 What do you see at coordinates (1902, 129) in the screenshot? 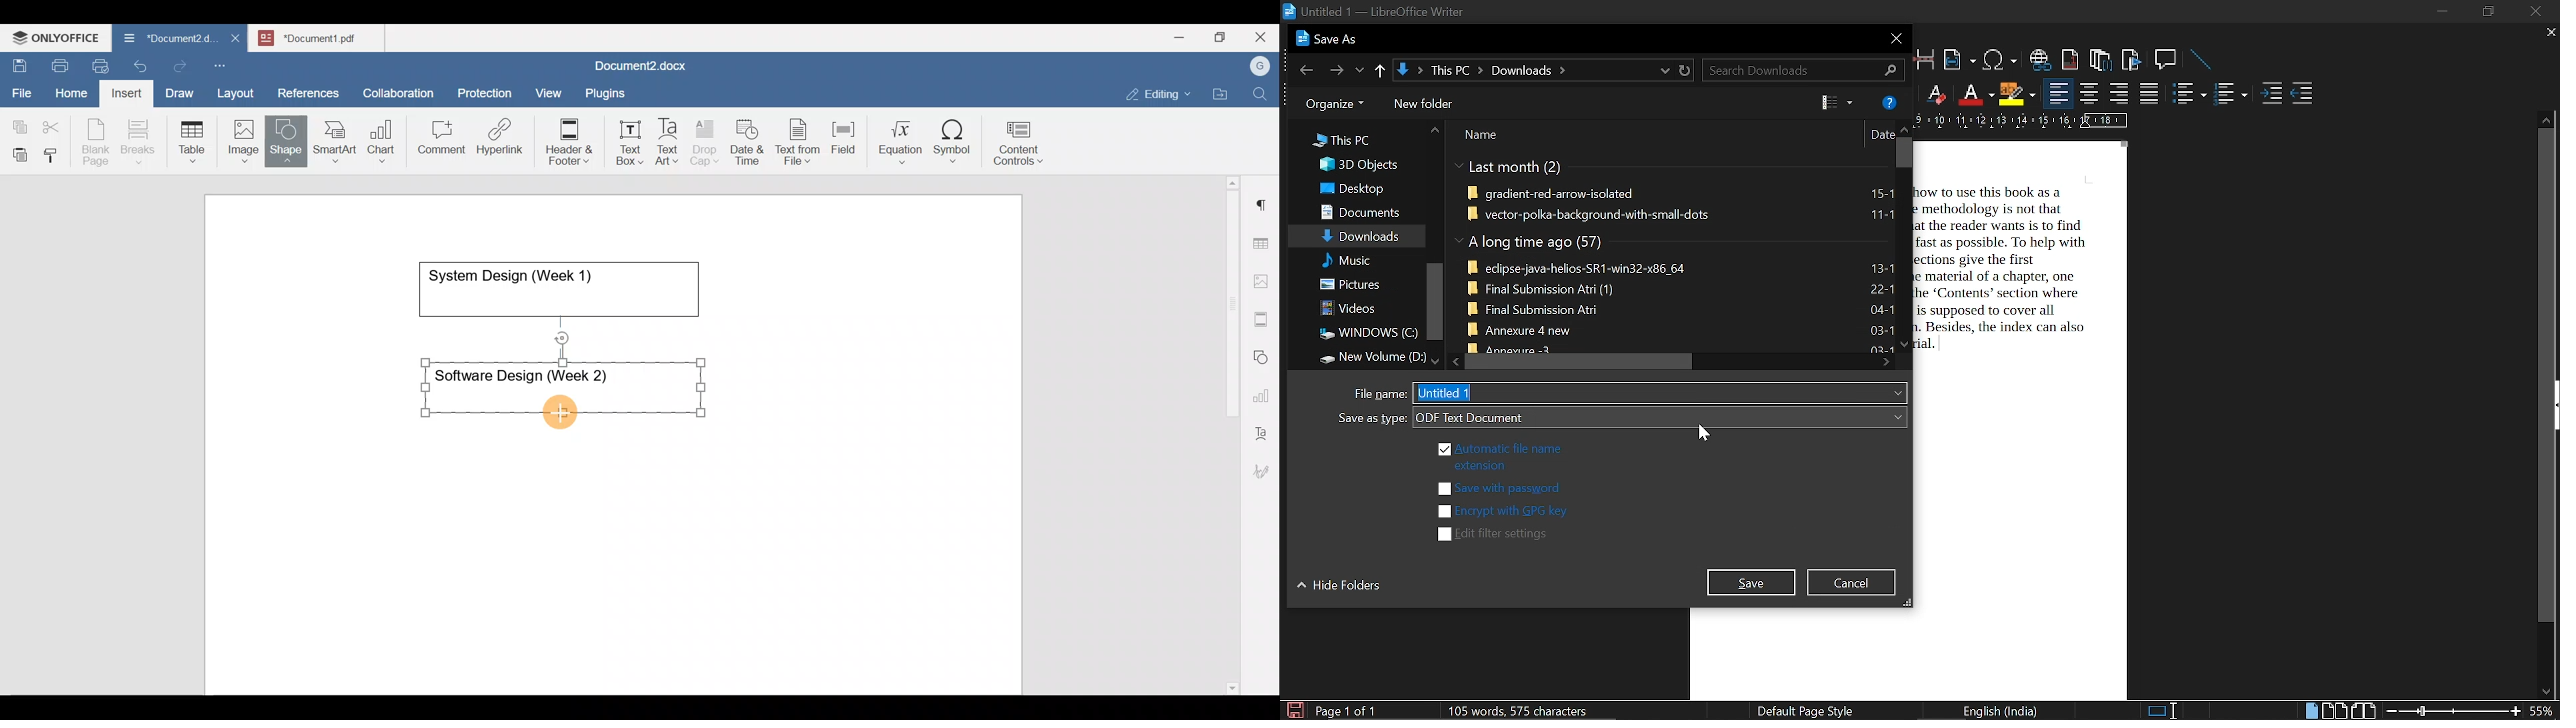
I see `move up` at bounding box center [1902, 129].